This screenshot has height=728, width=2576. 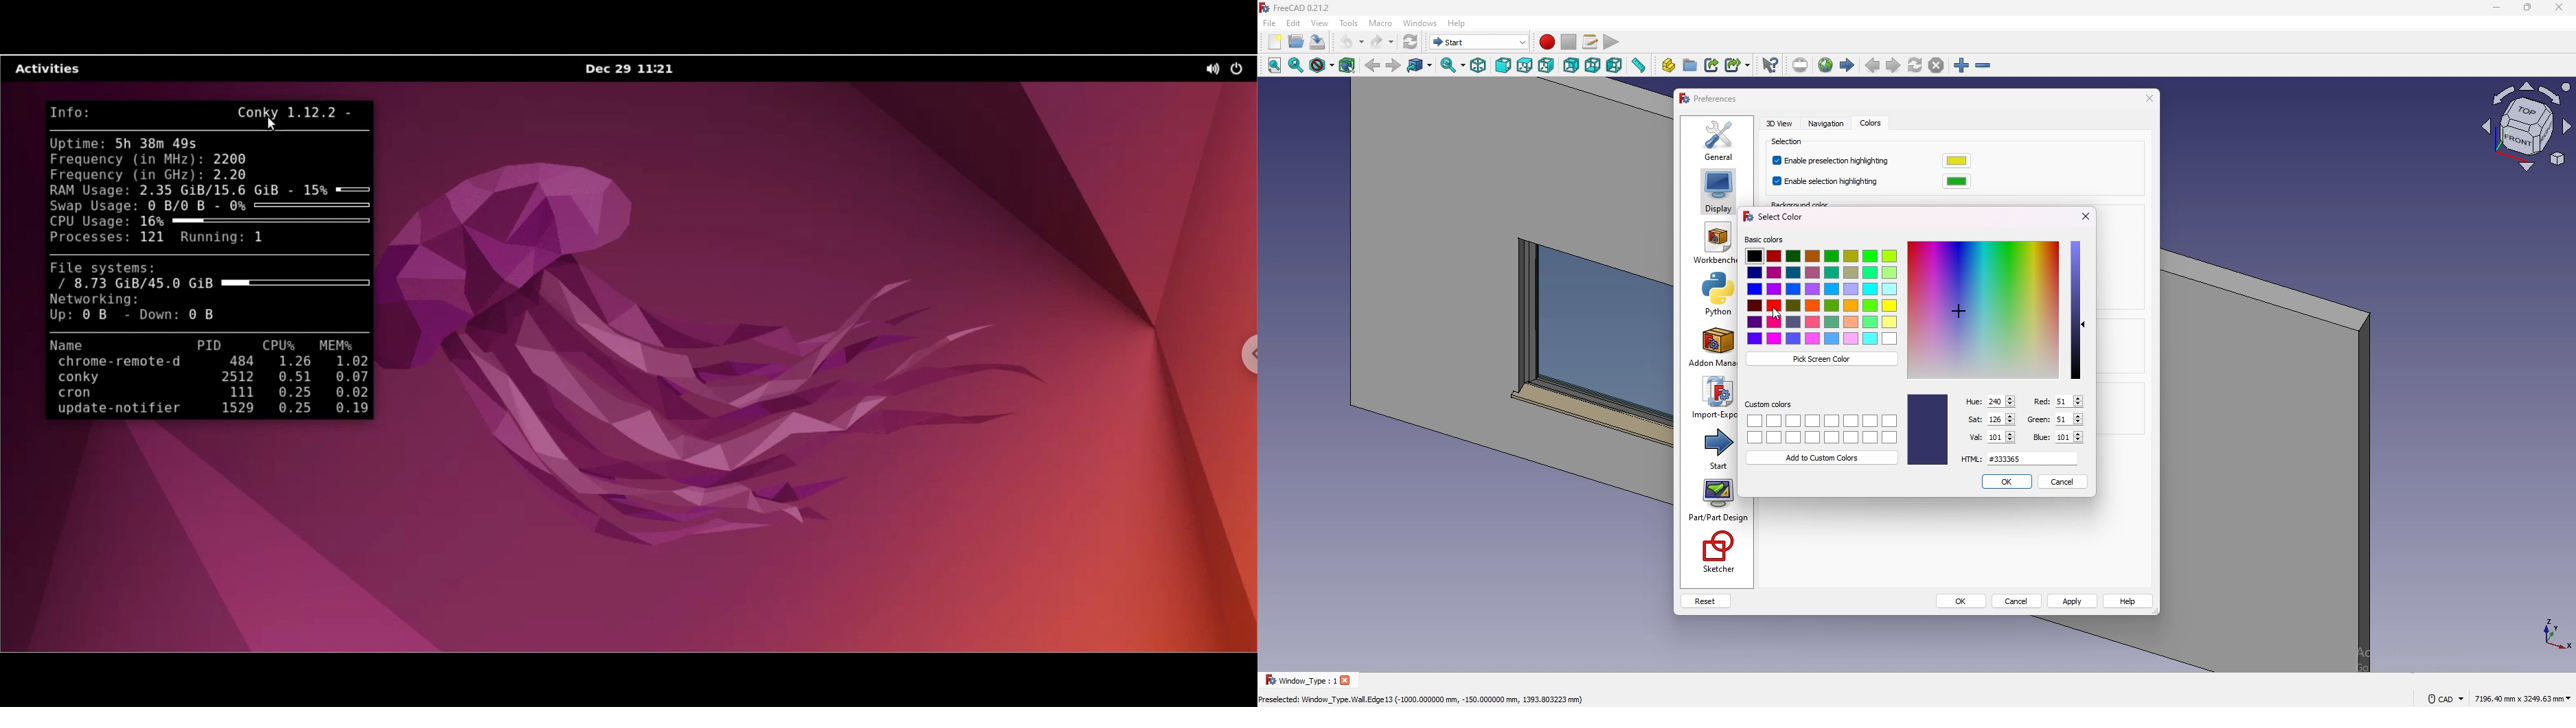 What do you see at coordinates (1824, 124) in the screenshot?
I see `navigation` at bounding box center [1824, 124].